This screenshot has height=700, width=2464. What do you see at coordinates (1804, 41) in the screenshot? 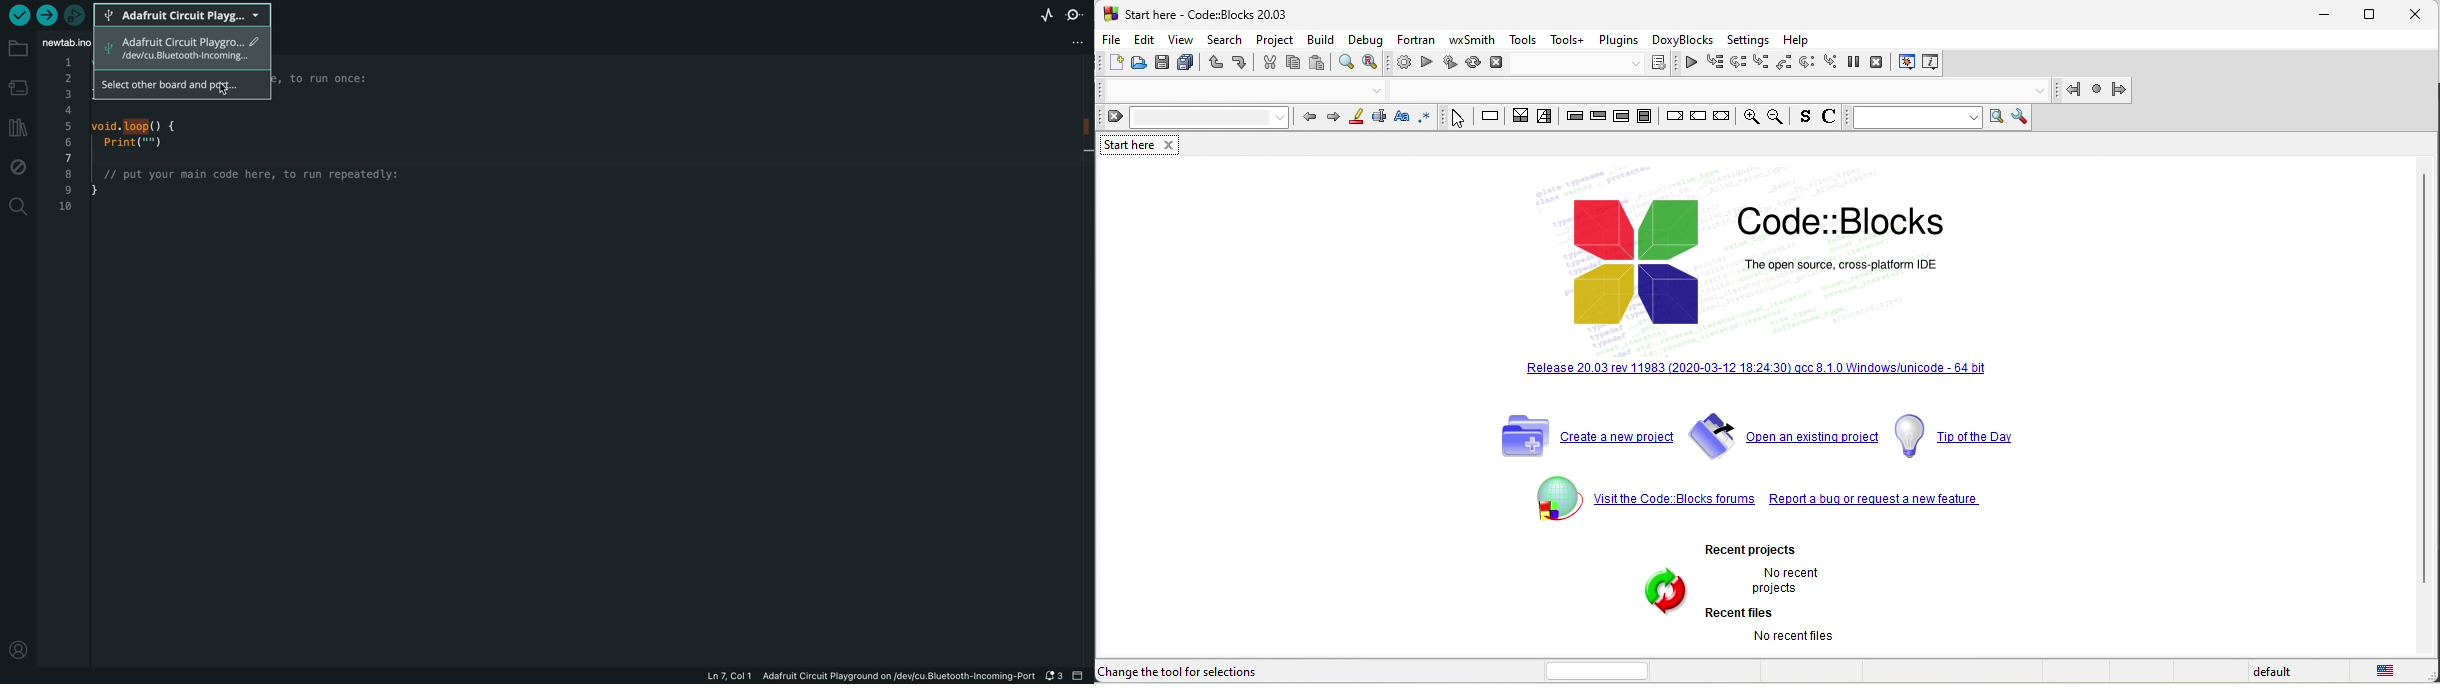
I see `help` at bounding box center [1804, 41].